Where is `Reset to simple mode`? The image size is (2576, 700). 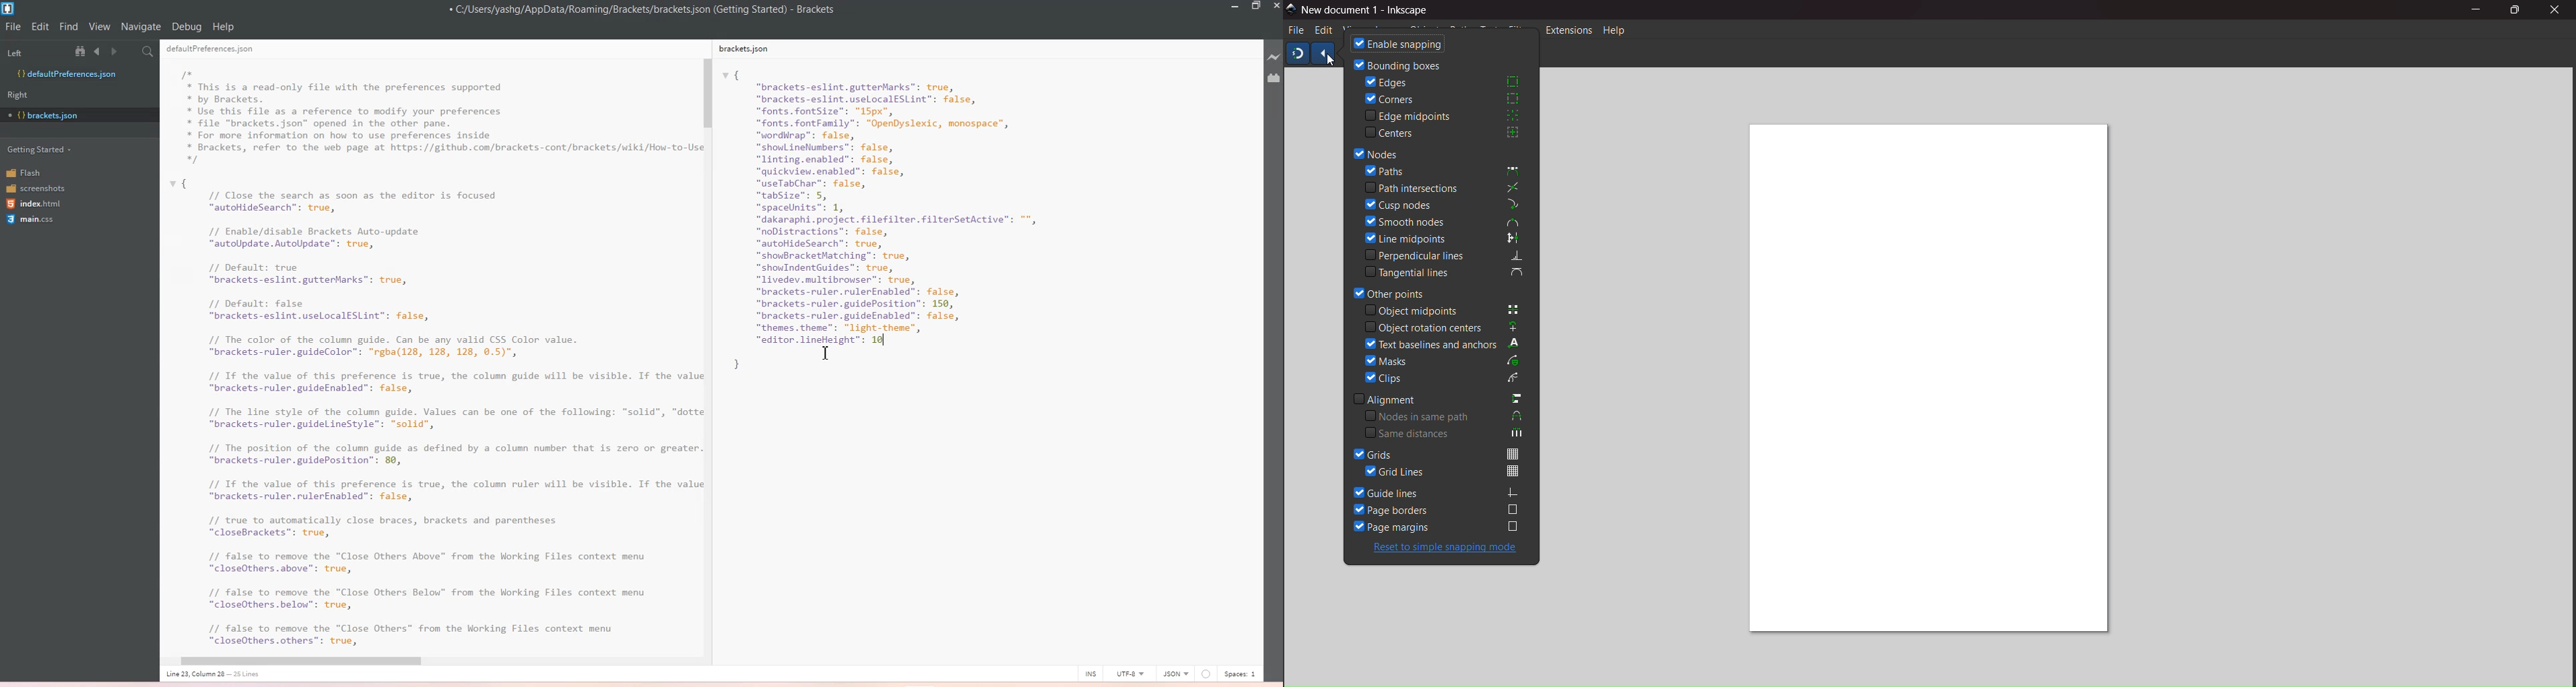 Reset to simple mode is located at coordinates (1451, 548).